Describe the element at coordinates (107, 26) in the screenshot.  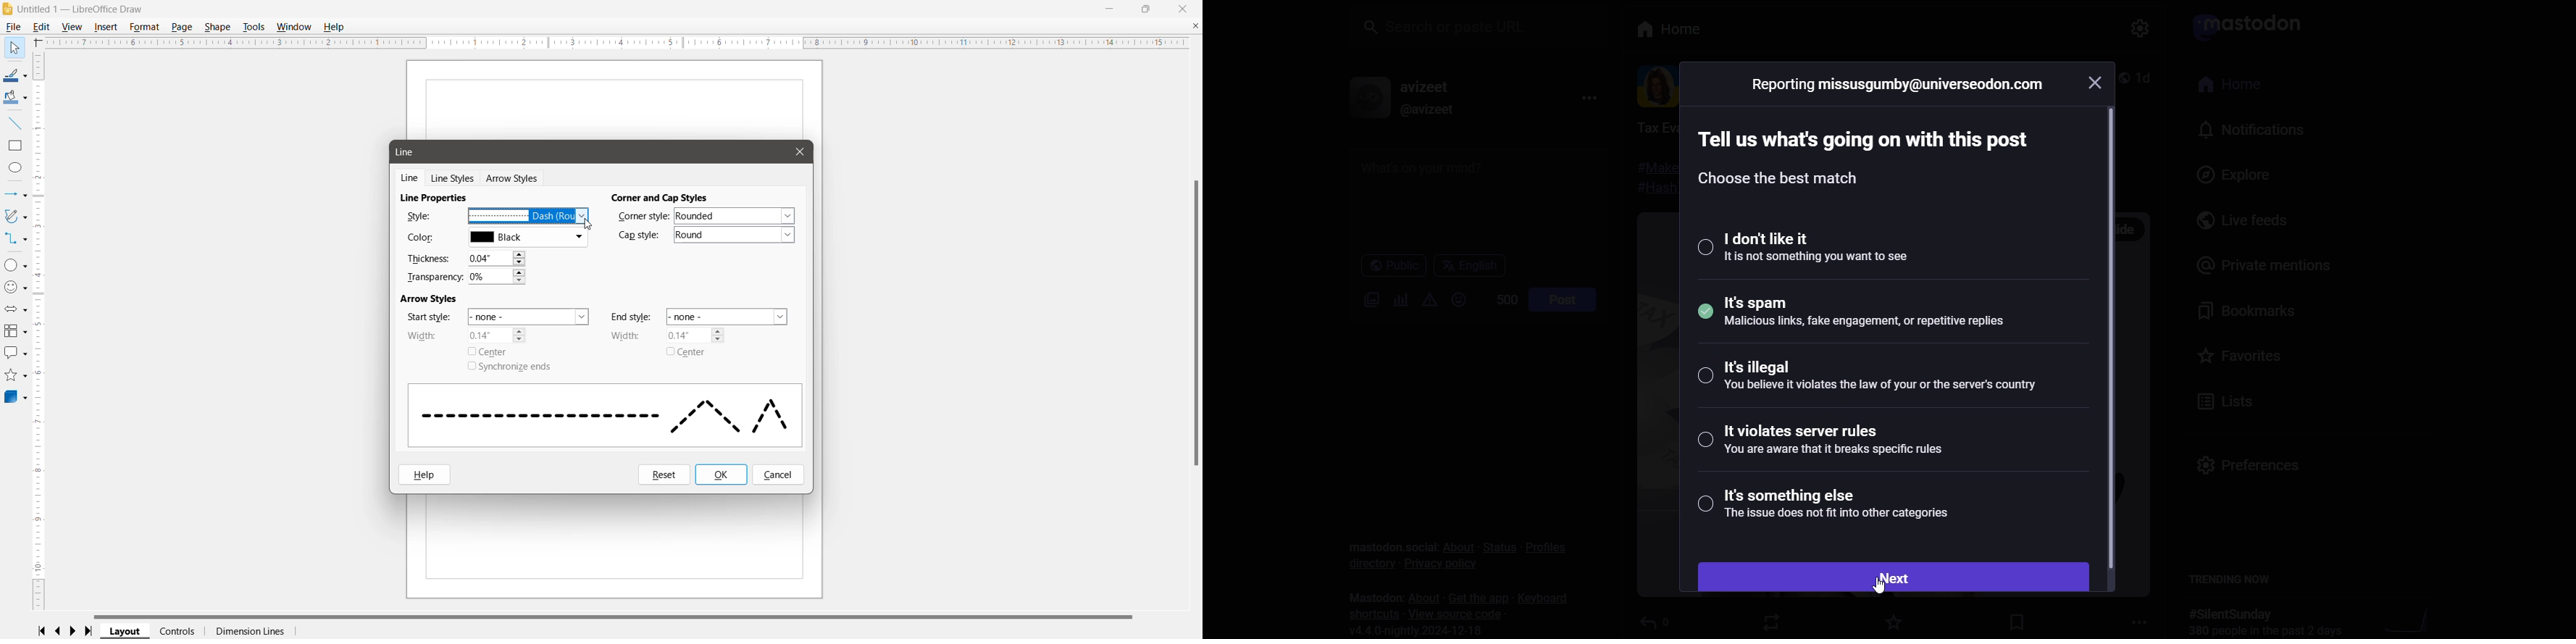
I see `Insert` at that location.